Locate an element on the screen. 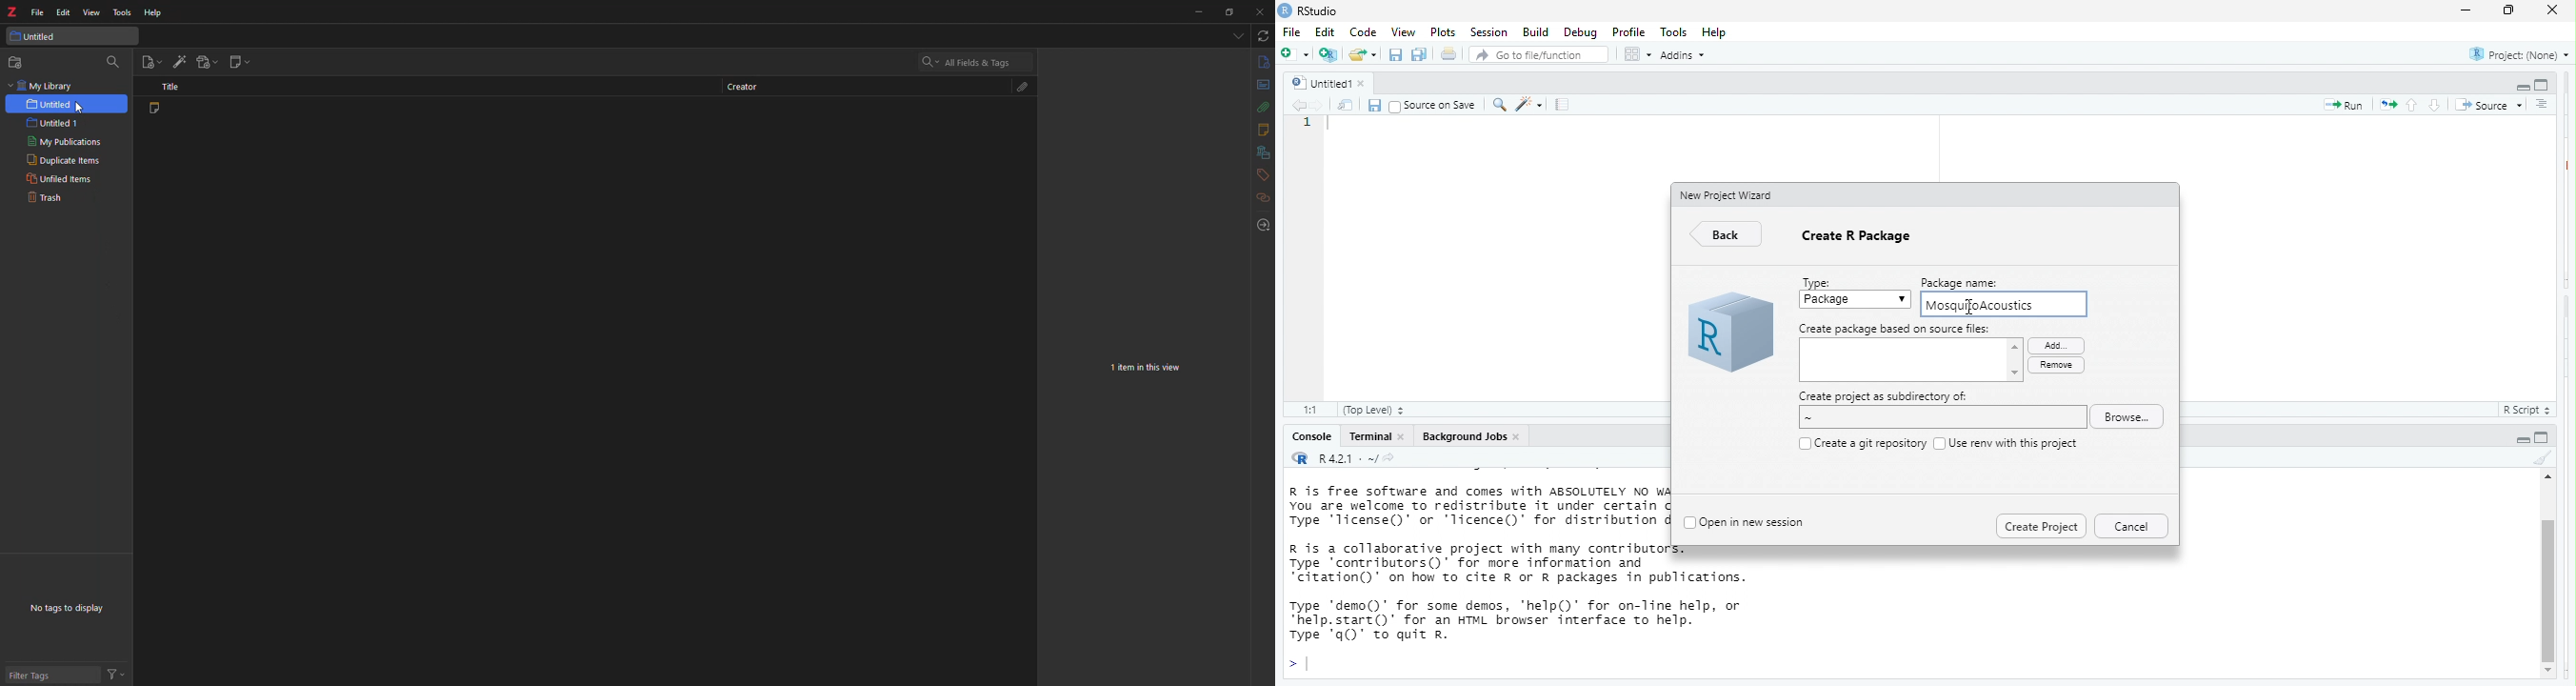  checkbox is located at coordinates (1688, 523).